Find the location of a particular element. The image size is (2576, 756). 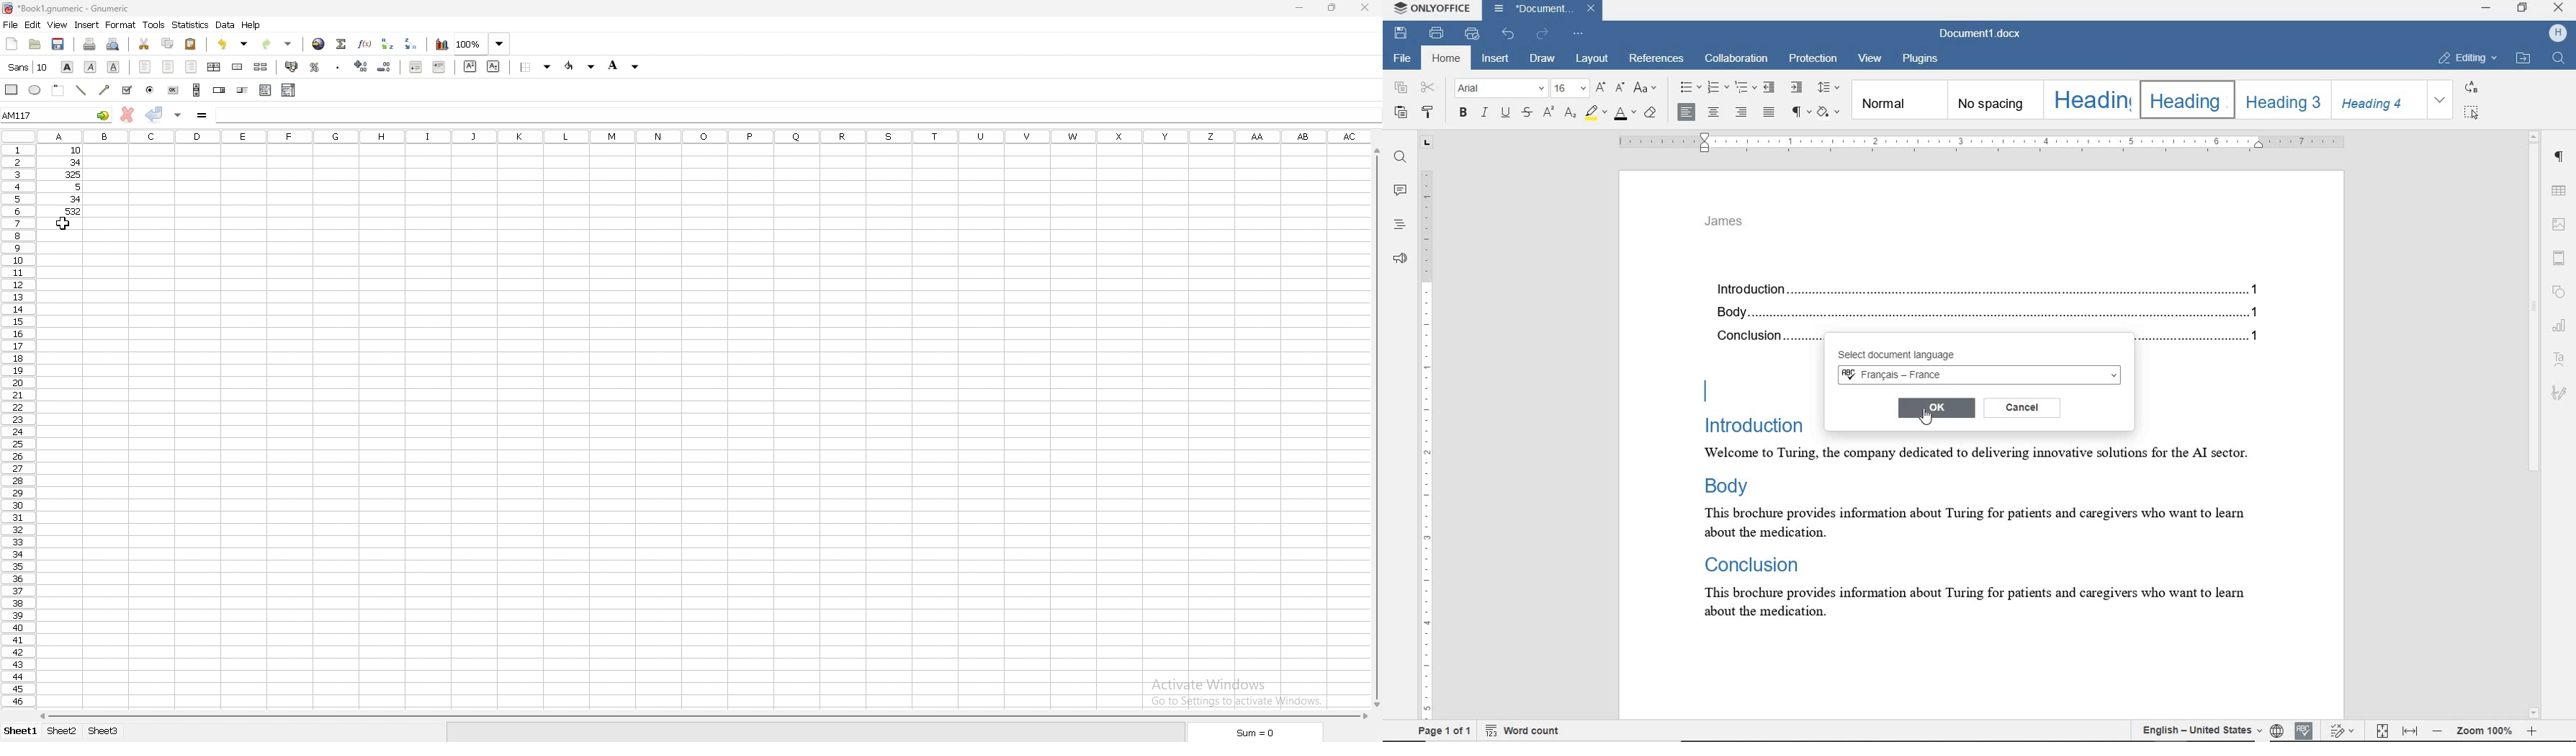

redo is located at coordinates (278, 44).